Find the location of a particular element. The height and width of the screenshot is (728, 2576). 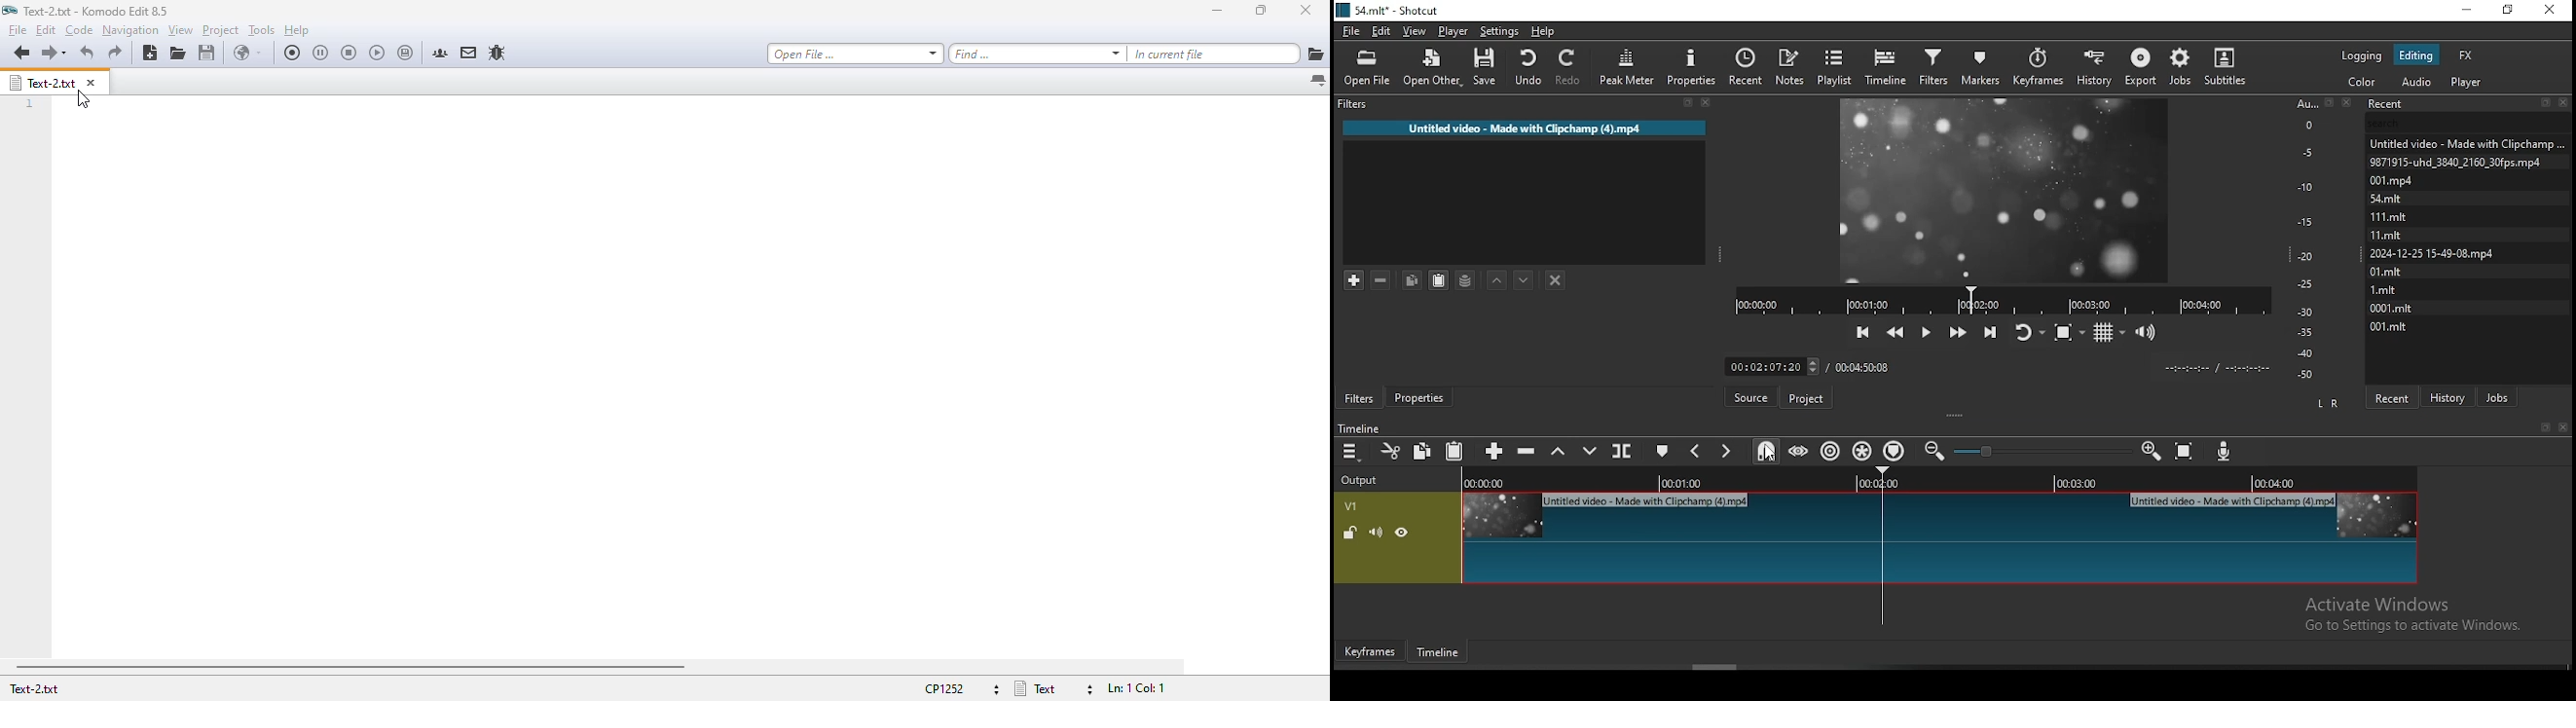

paste is located at coordinates (1454, 451).